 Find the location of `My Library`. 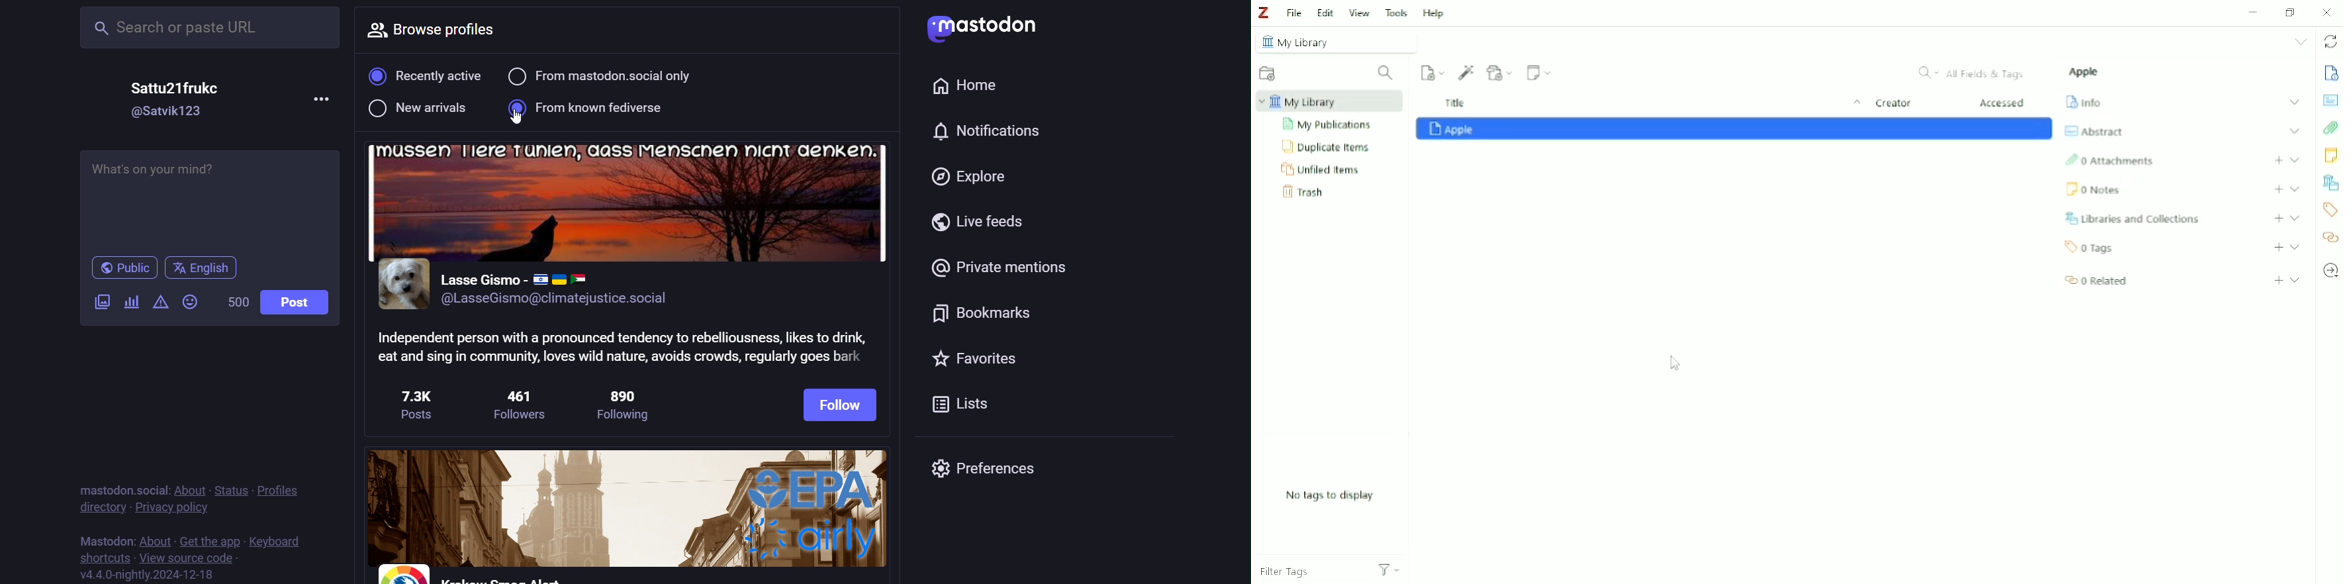

My Library is located at coordinates (1326, 102).